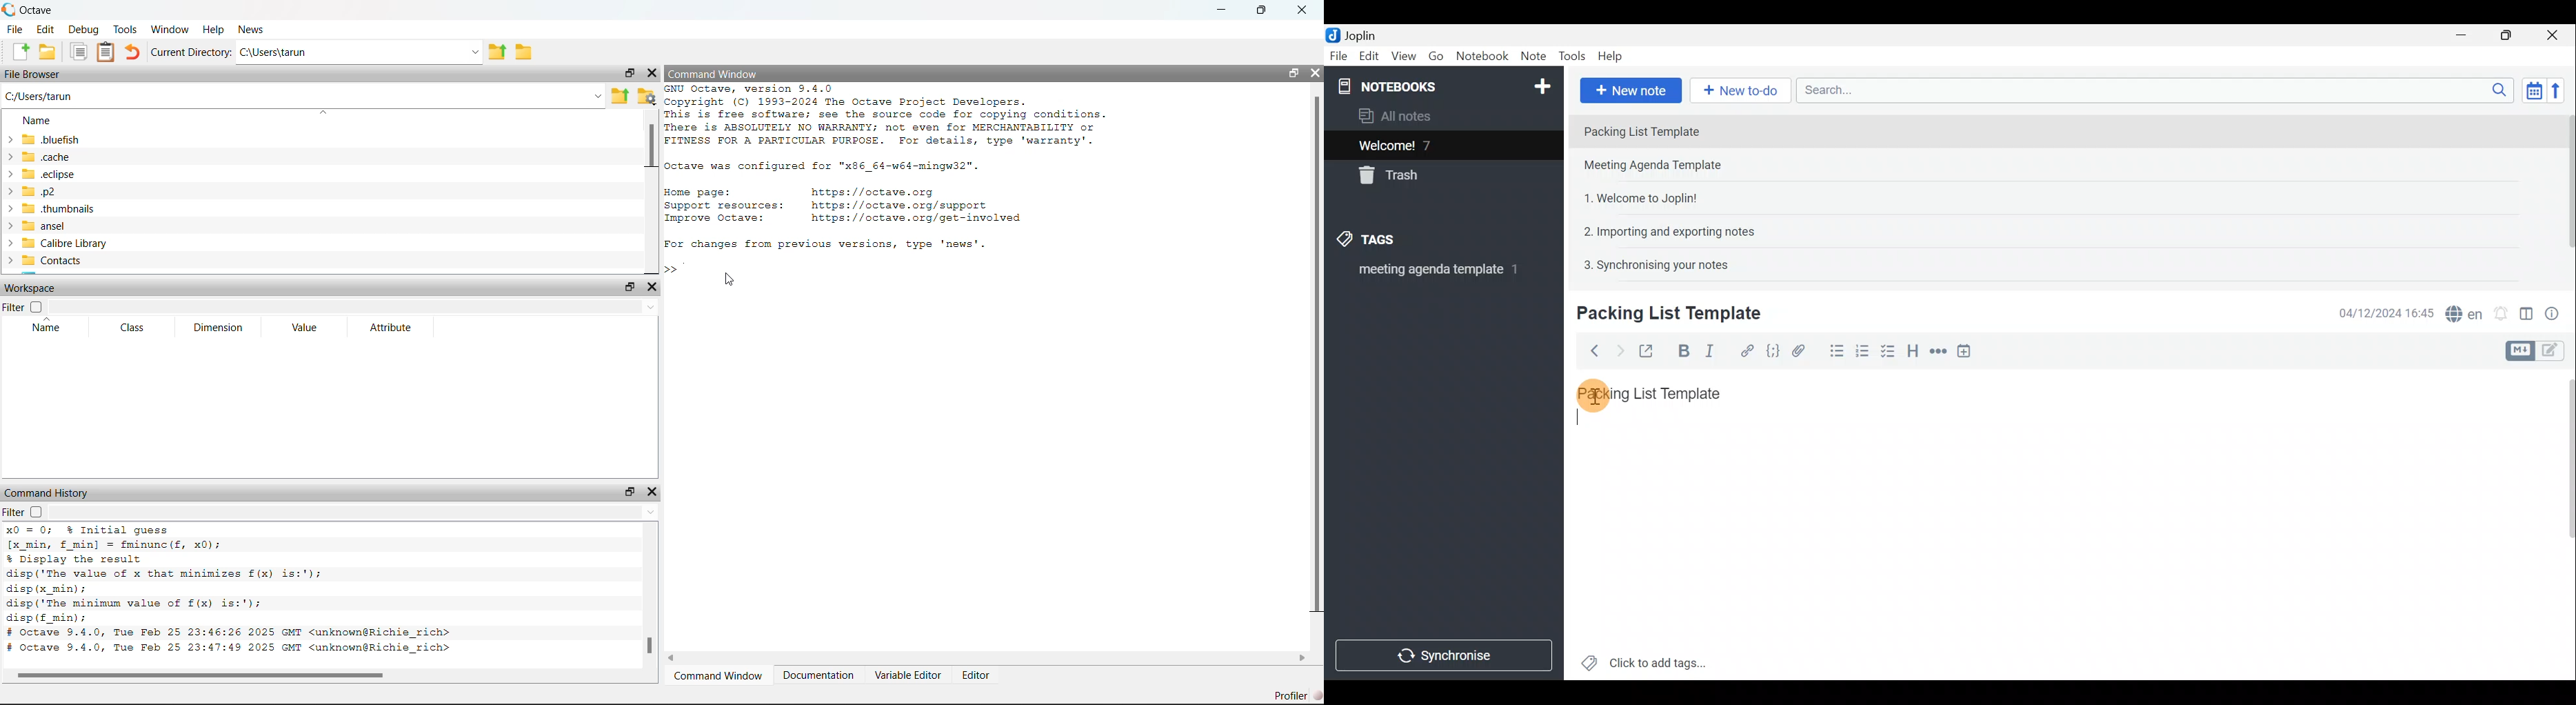 The width and height of the screenshot is (2576, 728). I want to click on Italic, so click(1715, 351).